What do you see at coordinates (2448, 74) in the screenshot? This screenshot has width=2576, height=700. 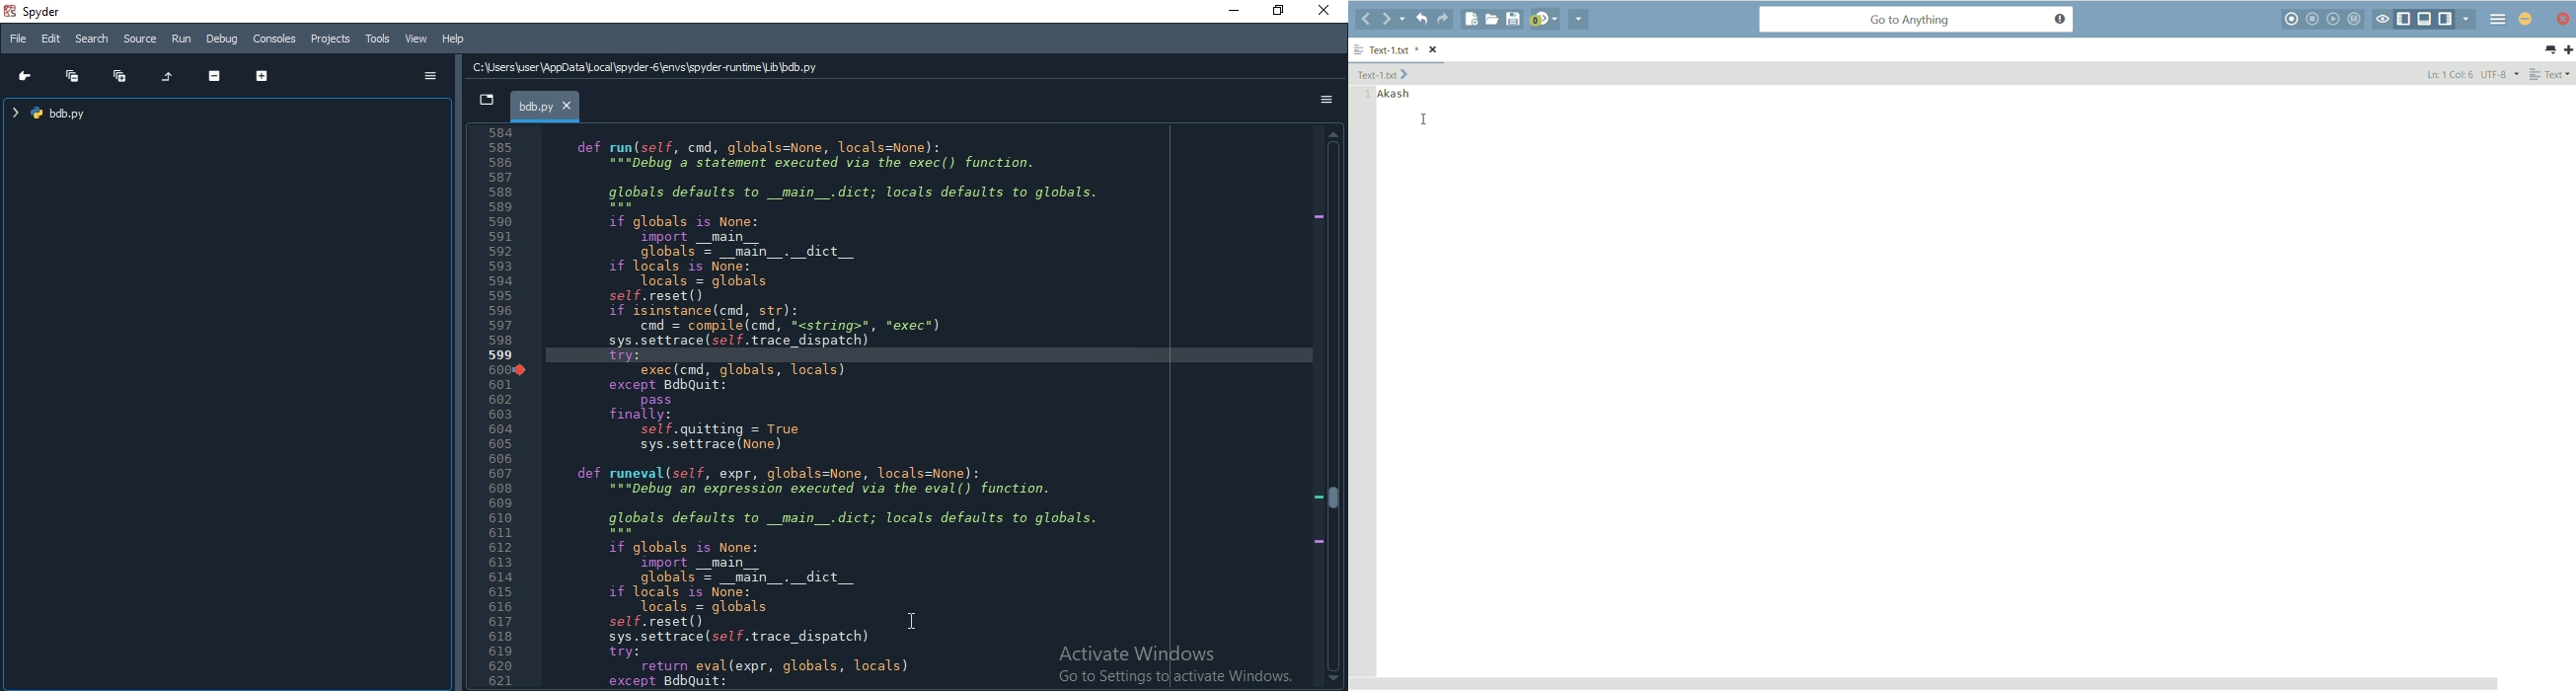 I see `Line 1 Column 6` at bounding box center [2448, 74].